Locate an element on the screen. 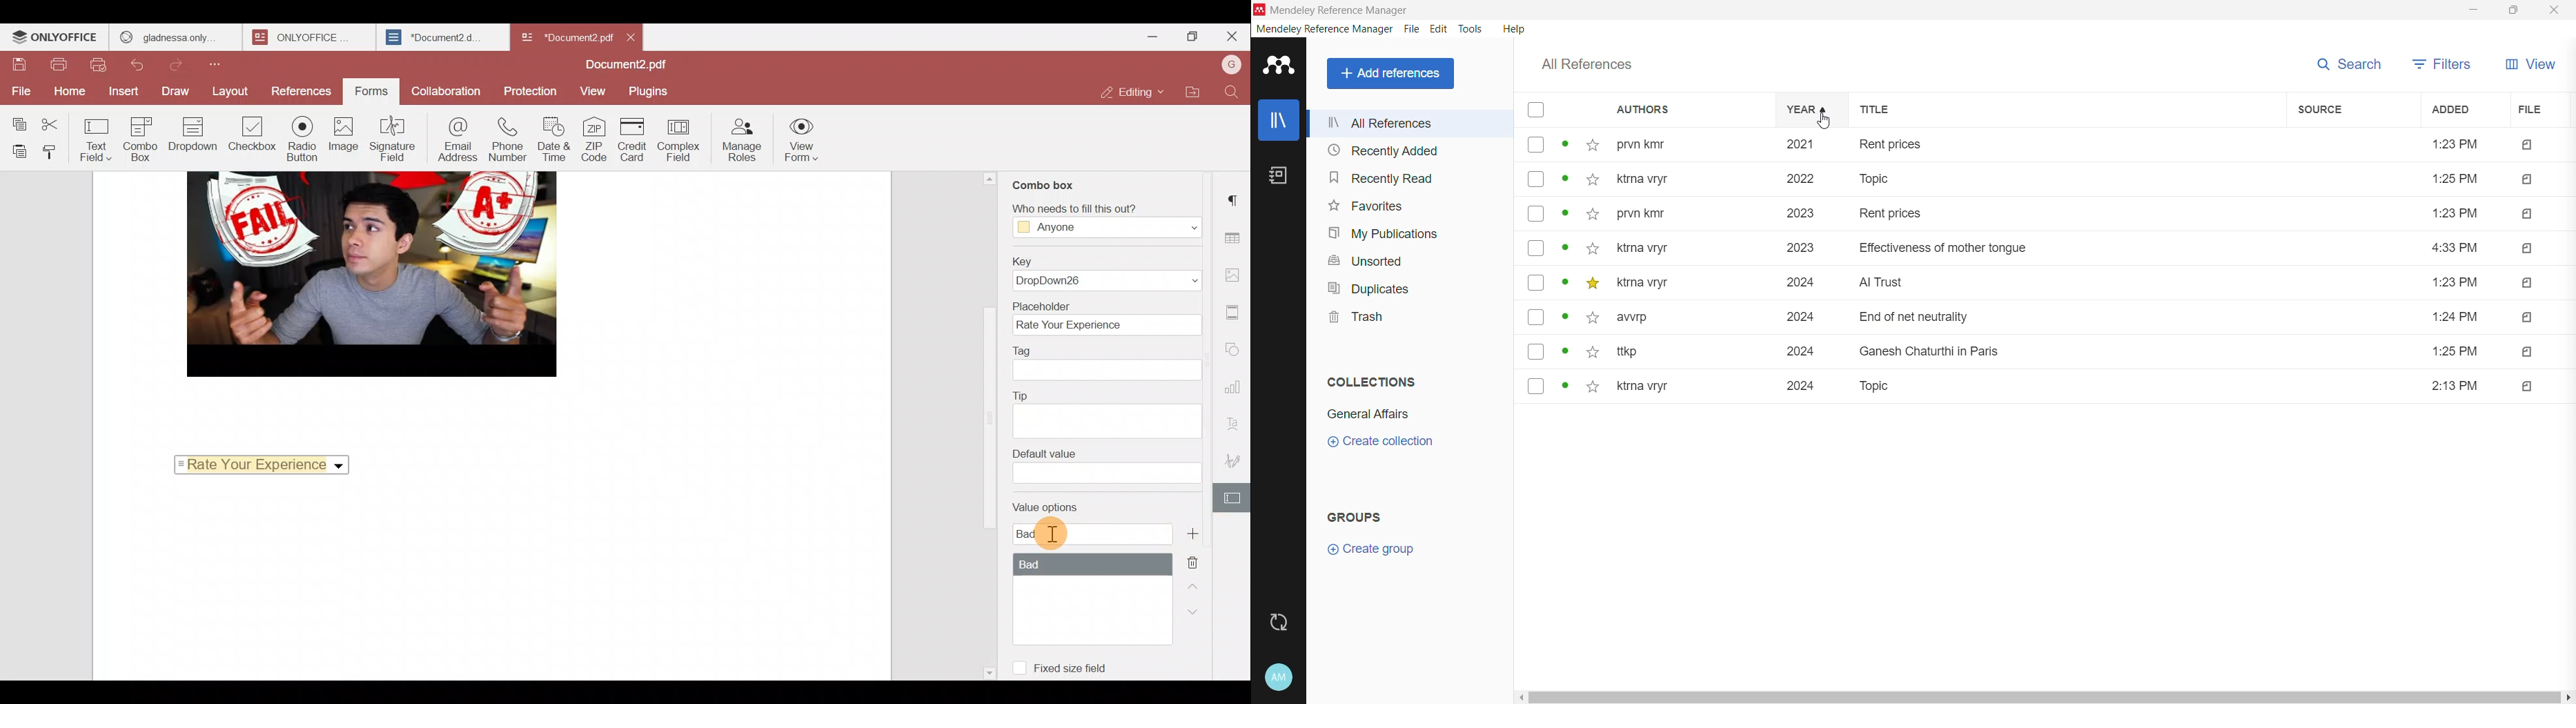  select is located at coordinates (1536, 249).